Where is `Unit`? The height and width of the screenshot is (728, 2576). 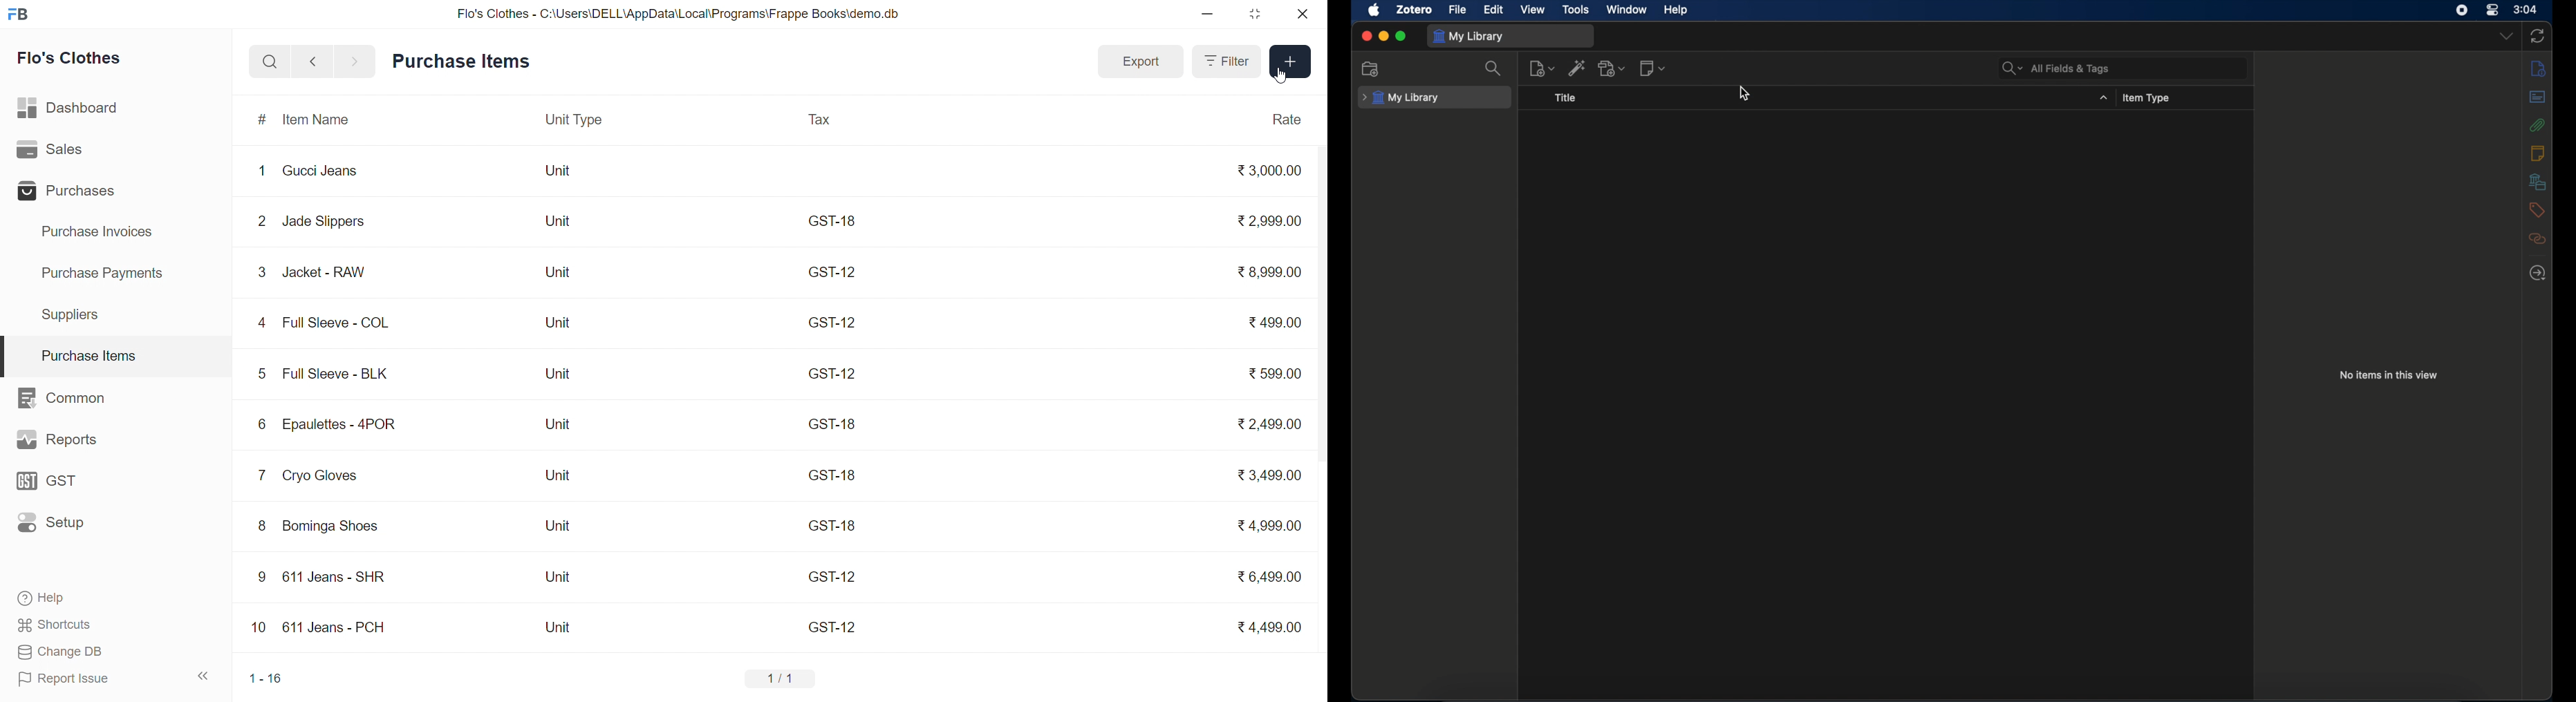 Unit is located at coordinates (559, 427).